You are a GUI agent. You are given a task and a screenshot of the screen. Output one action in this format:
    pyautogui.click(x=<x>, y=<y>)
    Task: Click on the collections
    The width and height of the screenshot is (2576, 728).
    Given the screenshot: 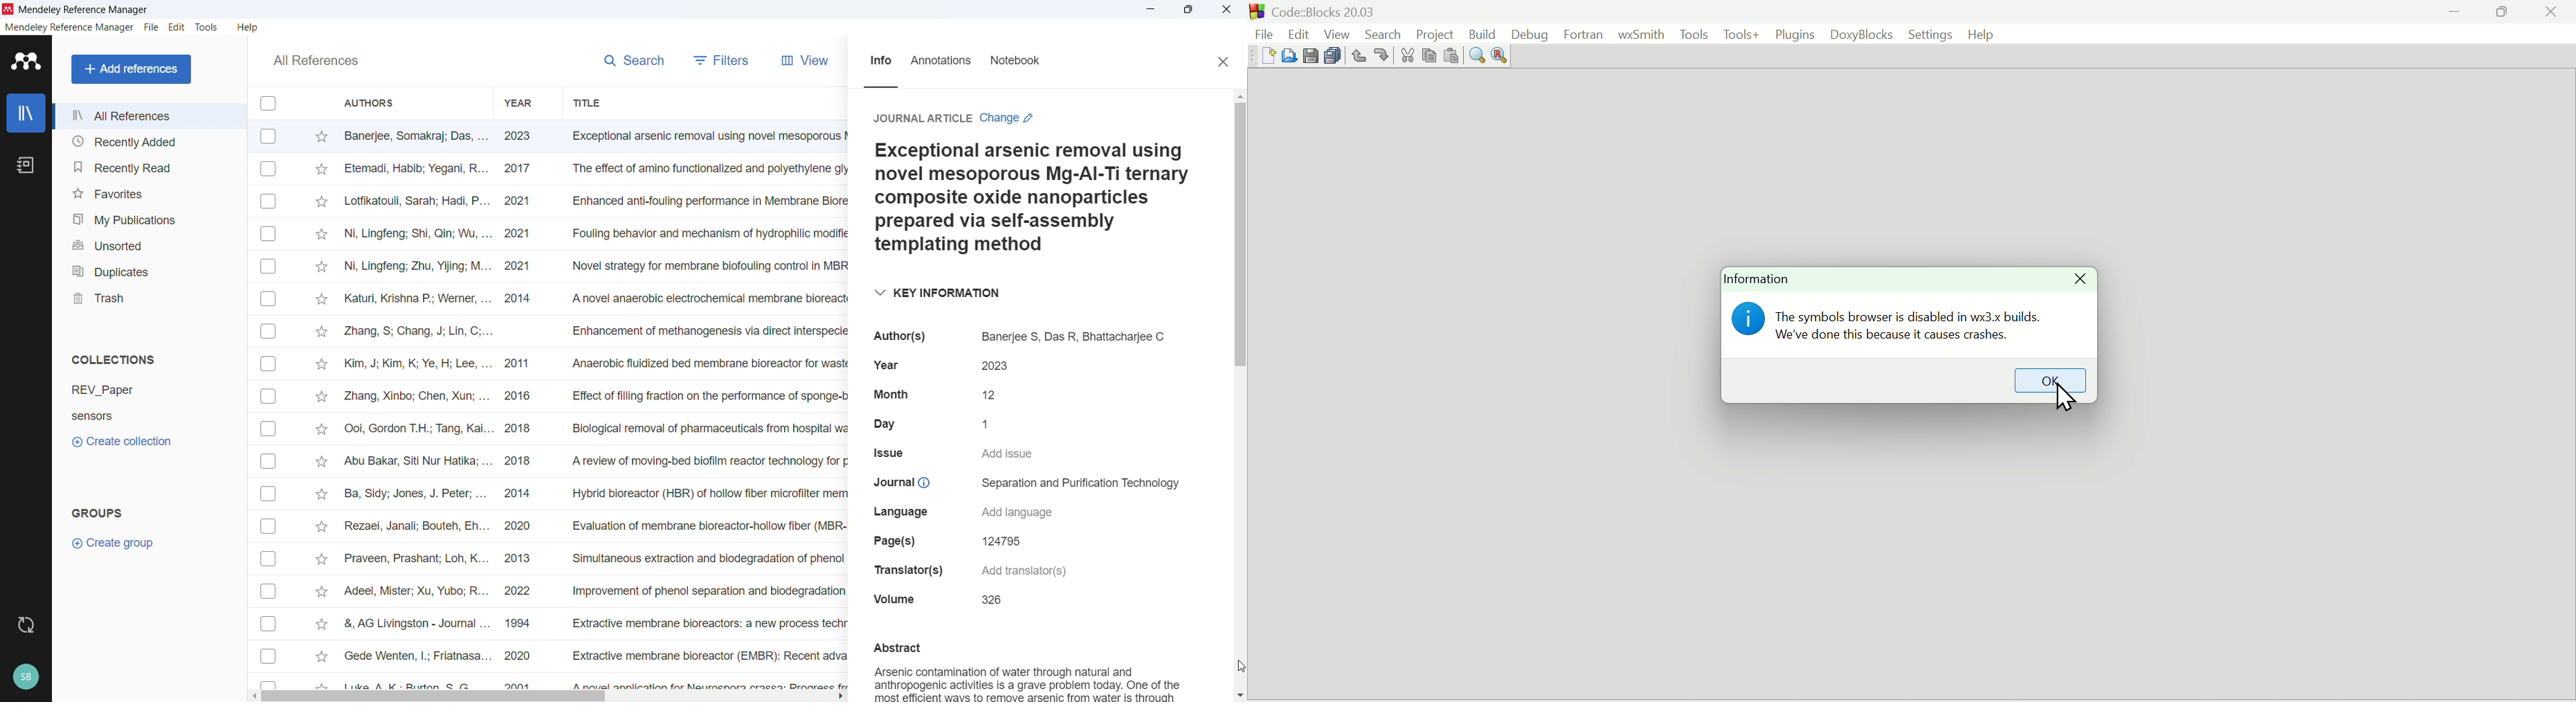 What is the action you would take?
    pyautogui.click(x=115, y=359)
    